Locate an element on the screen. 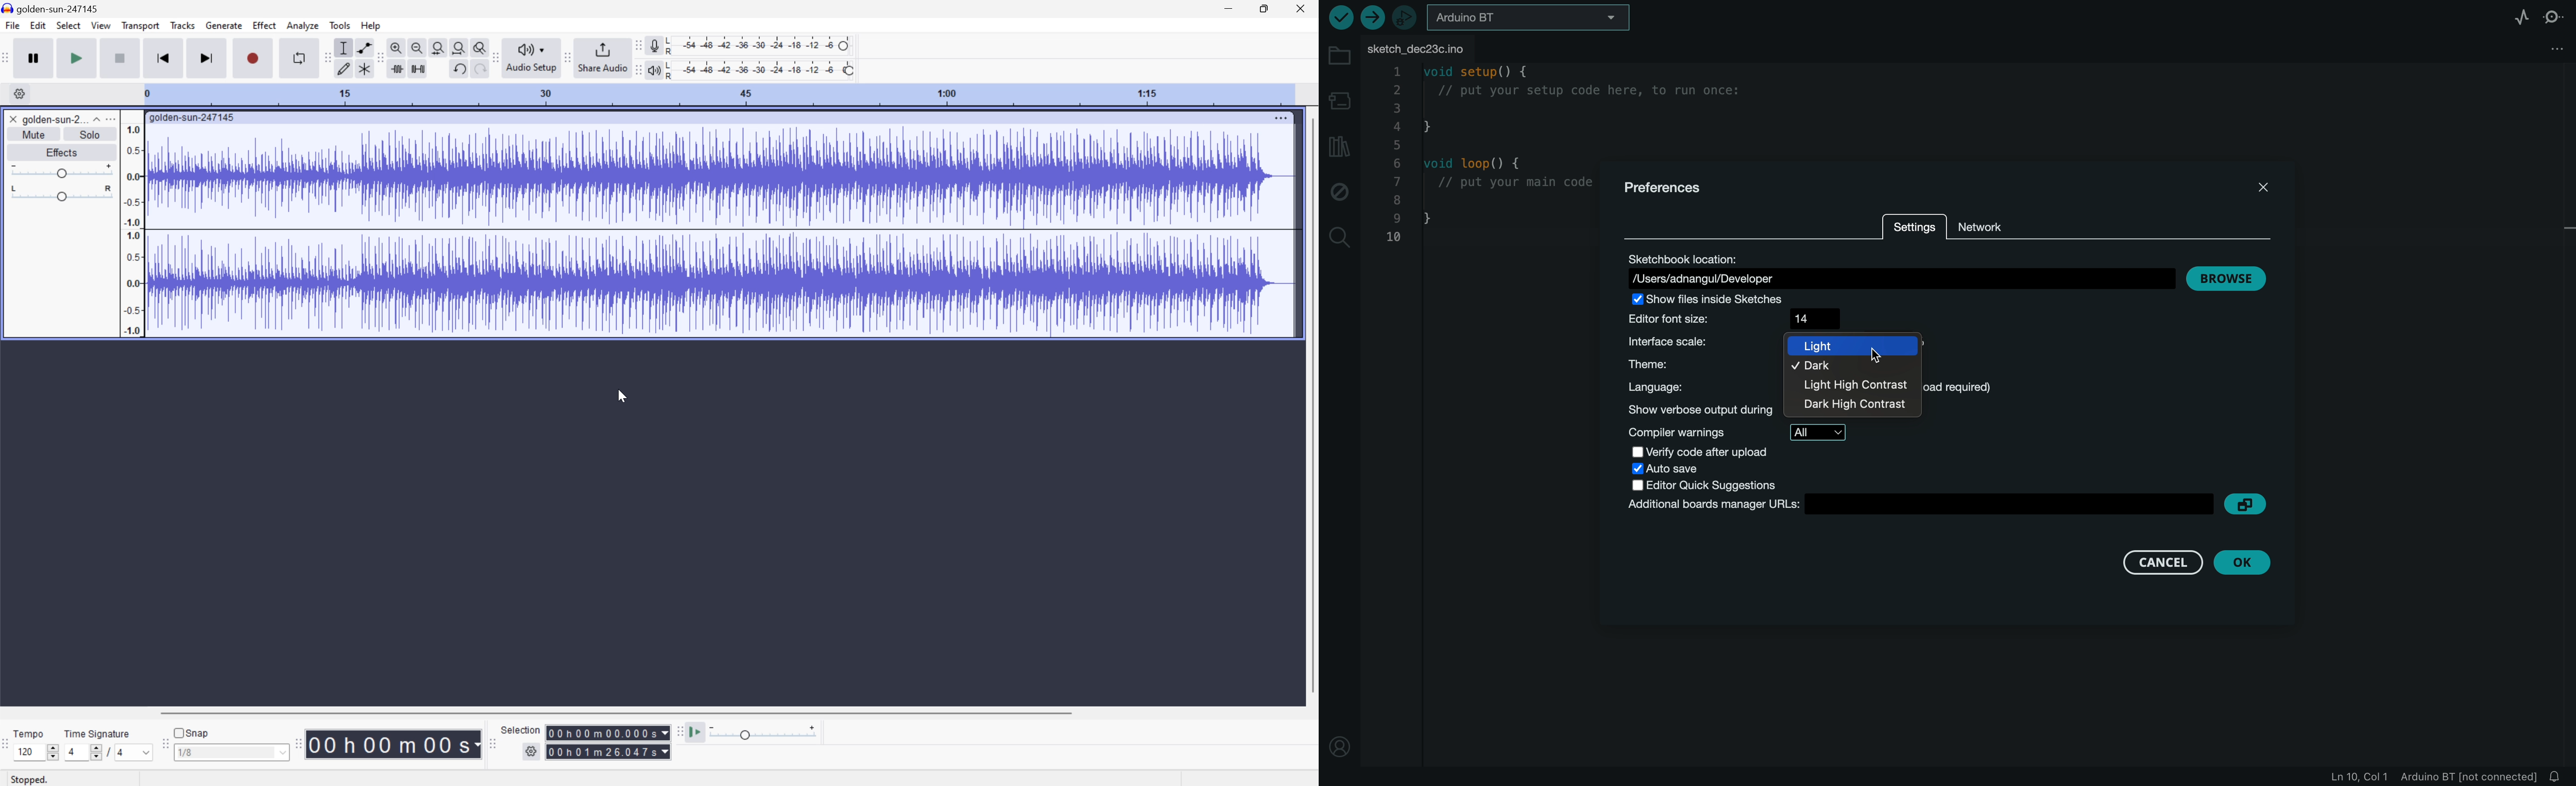  golden-sun-247145 is located at coordinates (53, 8).